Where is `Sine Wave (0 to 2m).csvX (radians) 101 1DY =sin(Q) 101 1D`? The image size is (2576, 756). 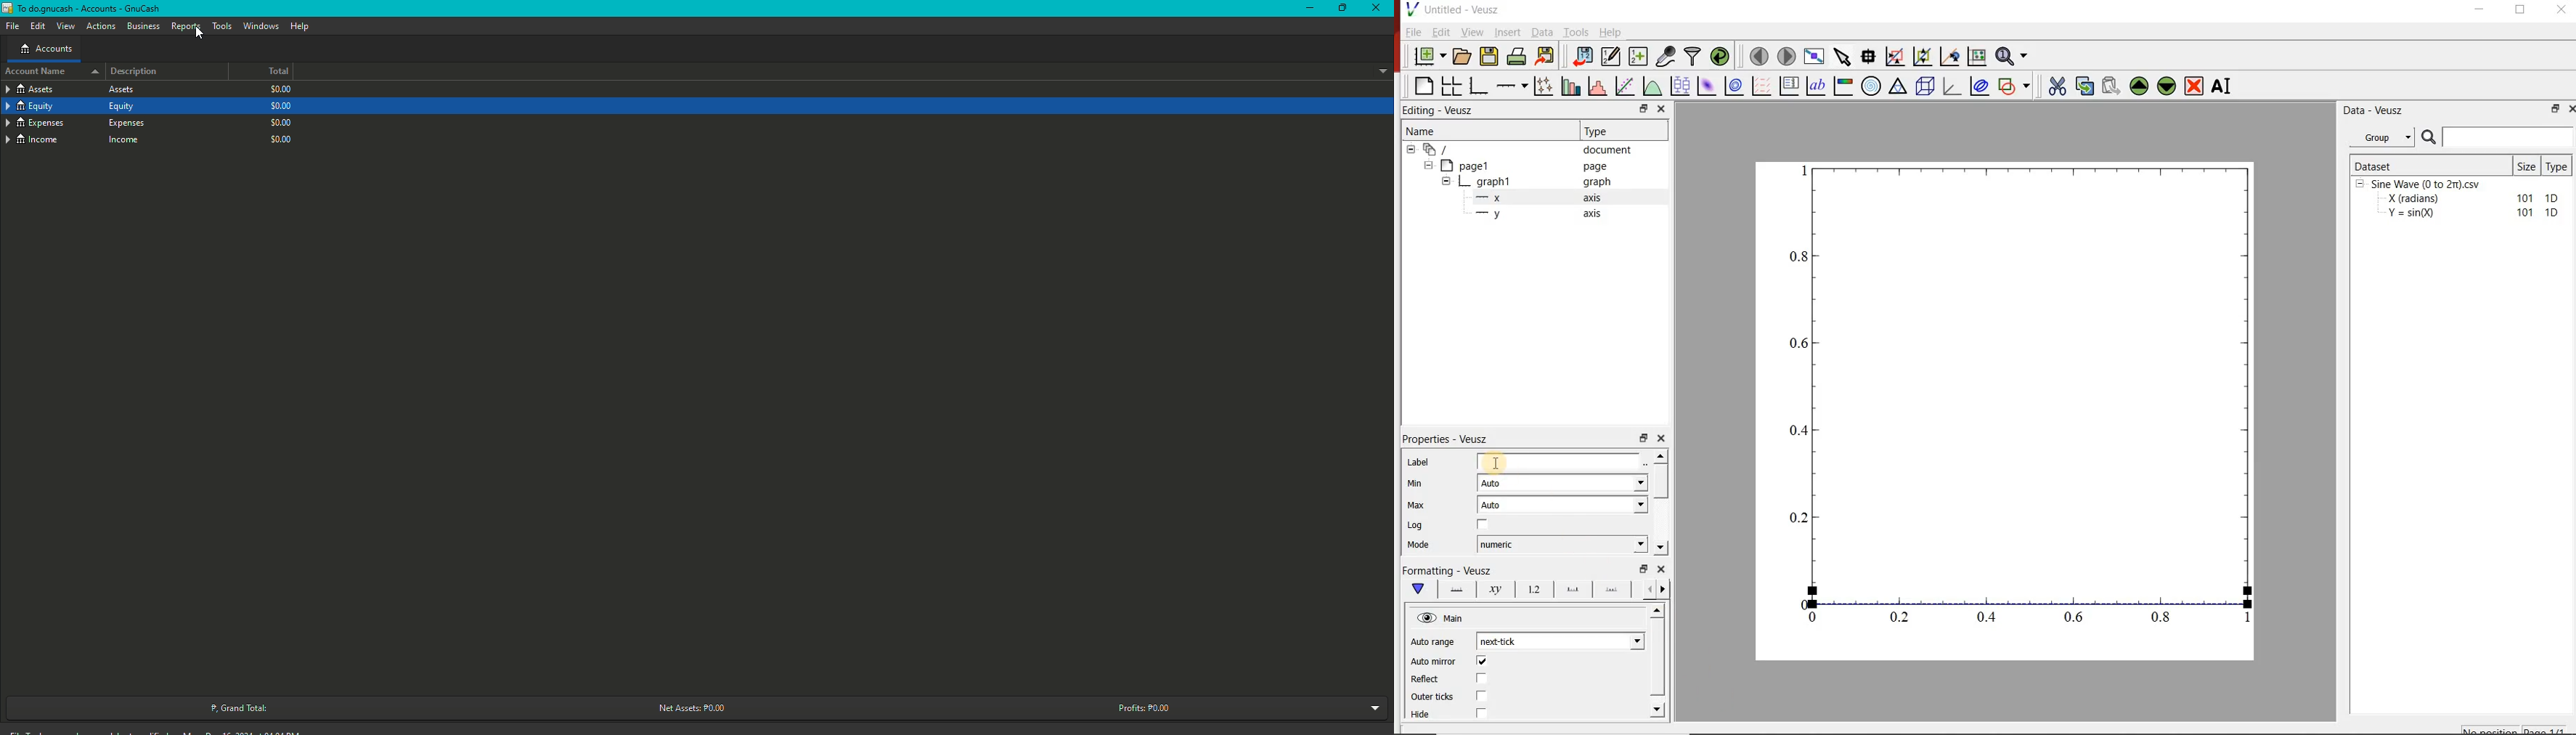
Sine Wave (0 to 2m).csvX (radians) 101 1DY =sin(Q) 101 1D is located at coordinates (2459, 202).